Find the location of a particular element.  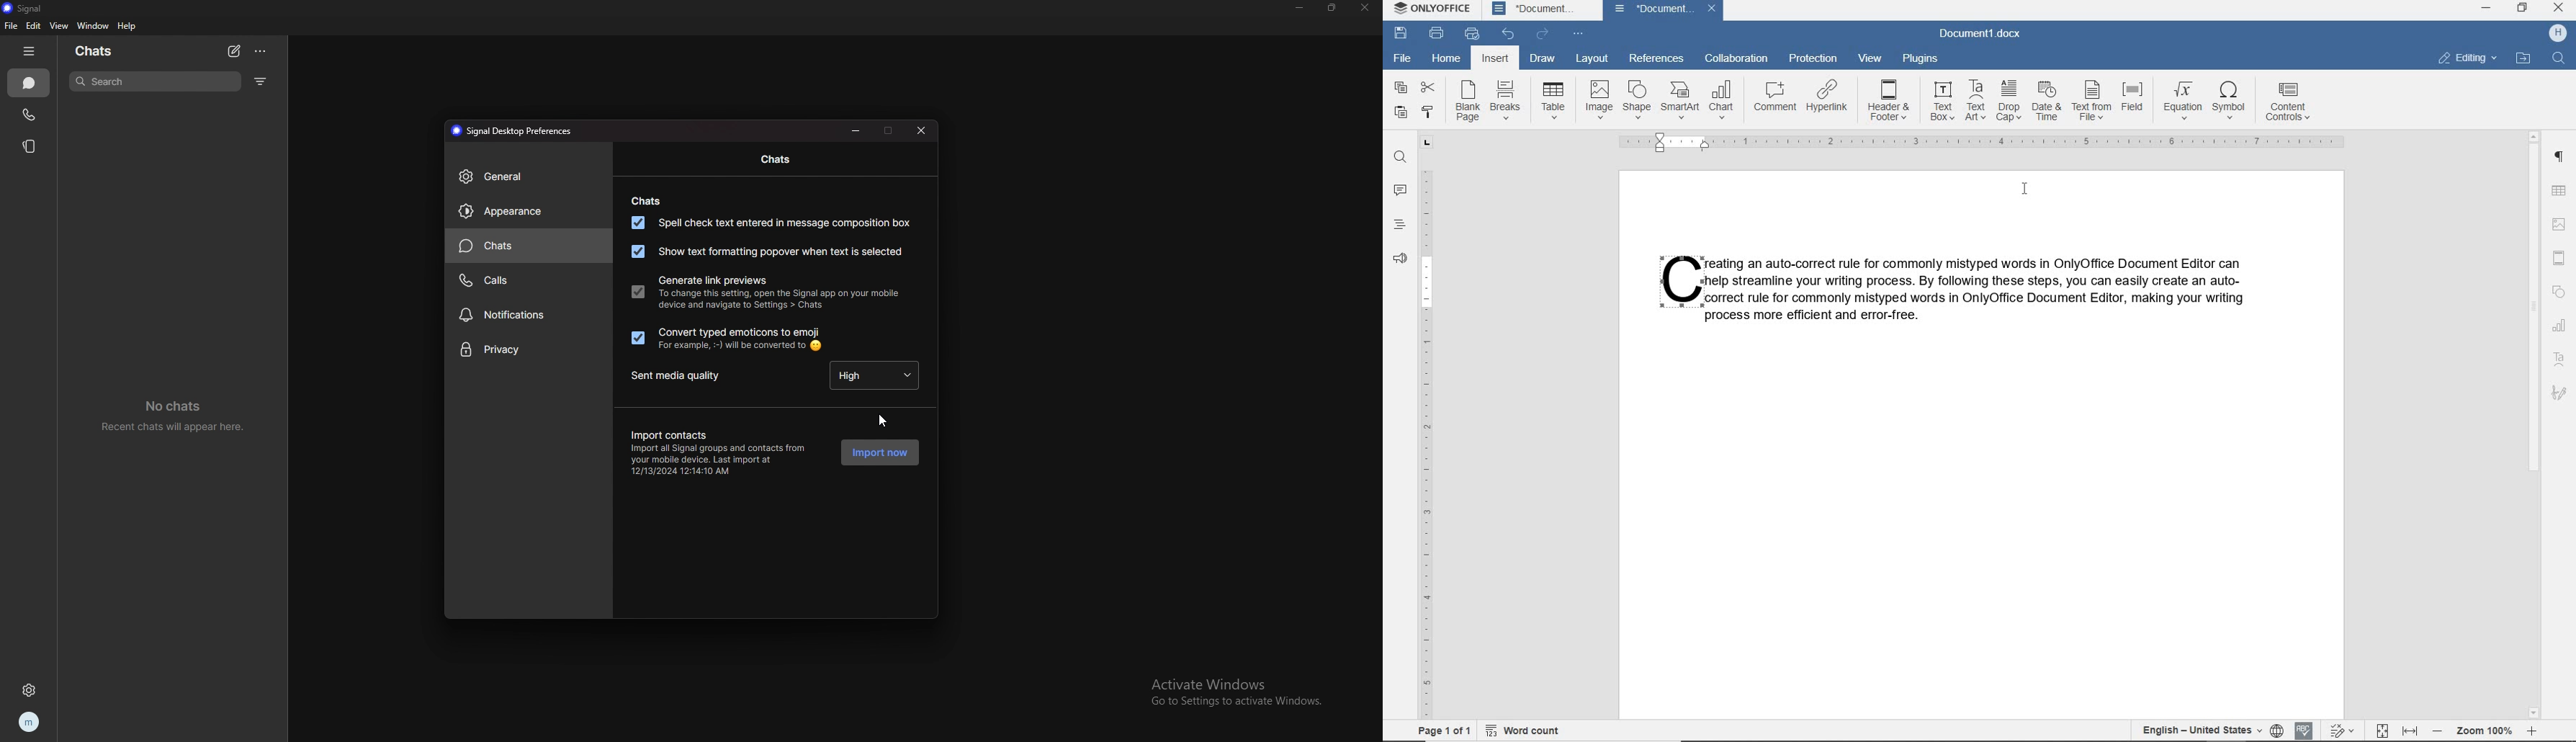

settings is located at coordinates (30, 691).